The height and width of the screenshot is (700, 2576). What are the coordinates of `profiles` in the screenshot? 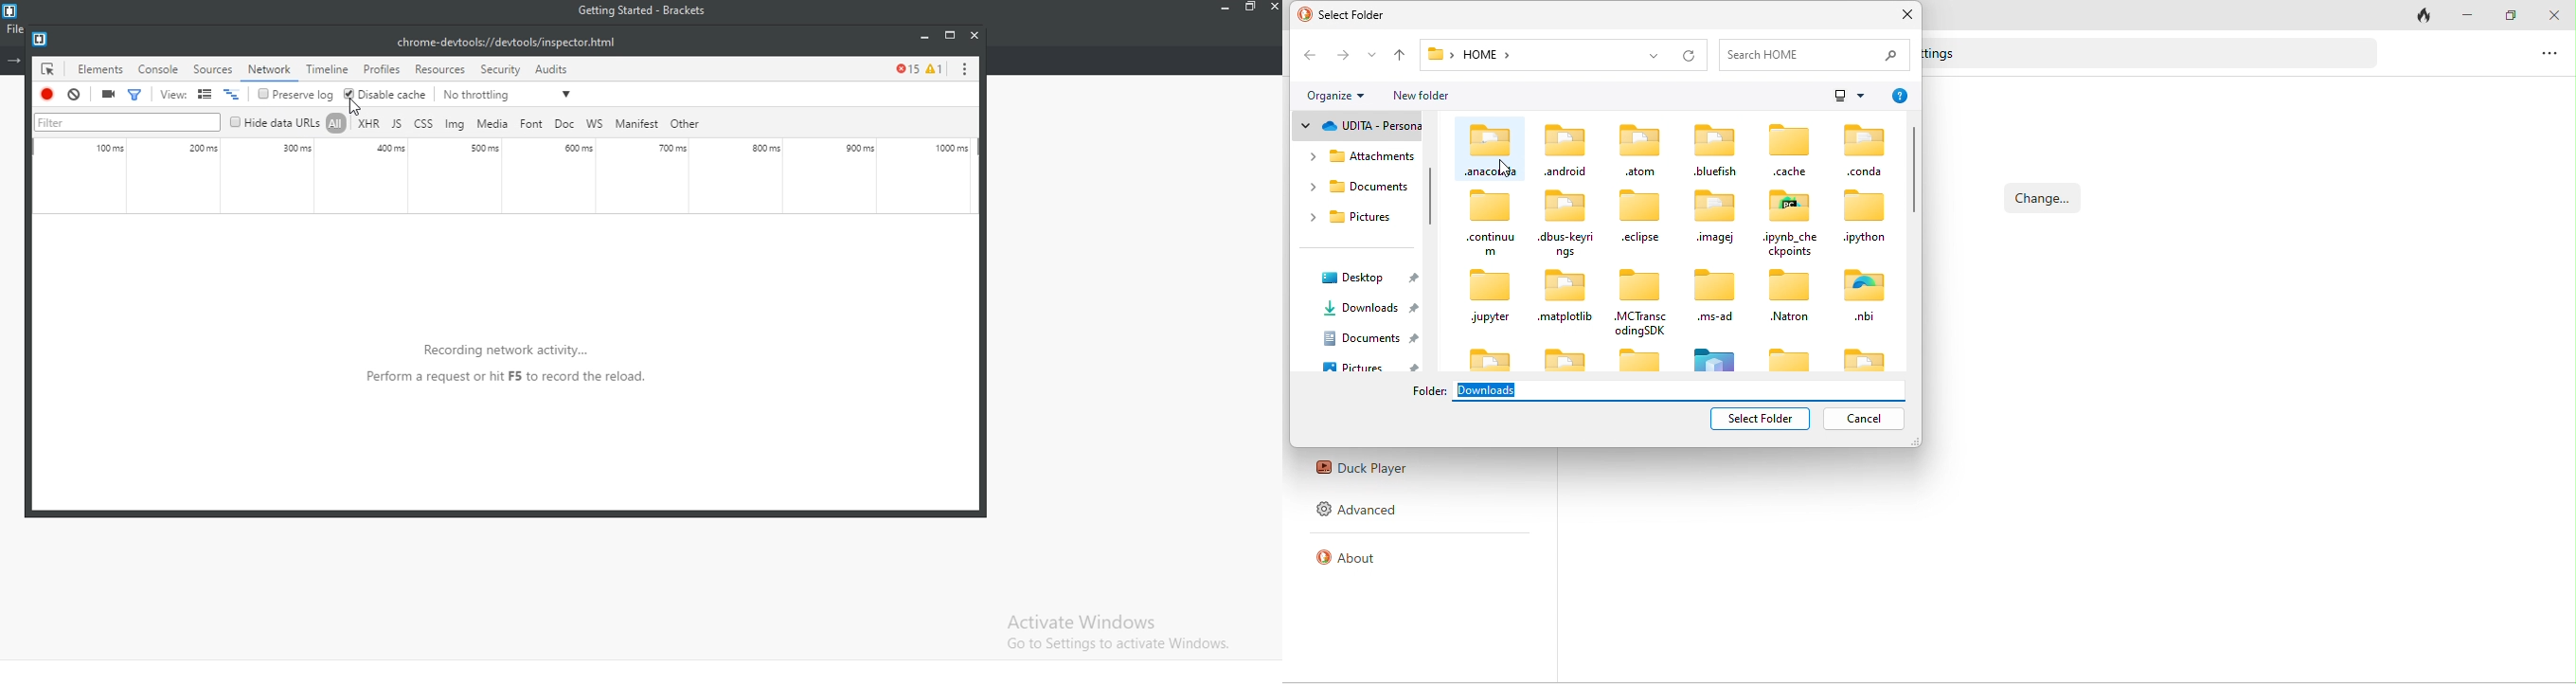 It's located at (380, 70).